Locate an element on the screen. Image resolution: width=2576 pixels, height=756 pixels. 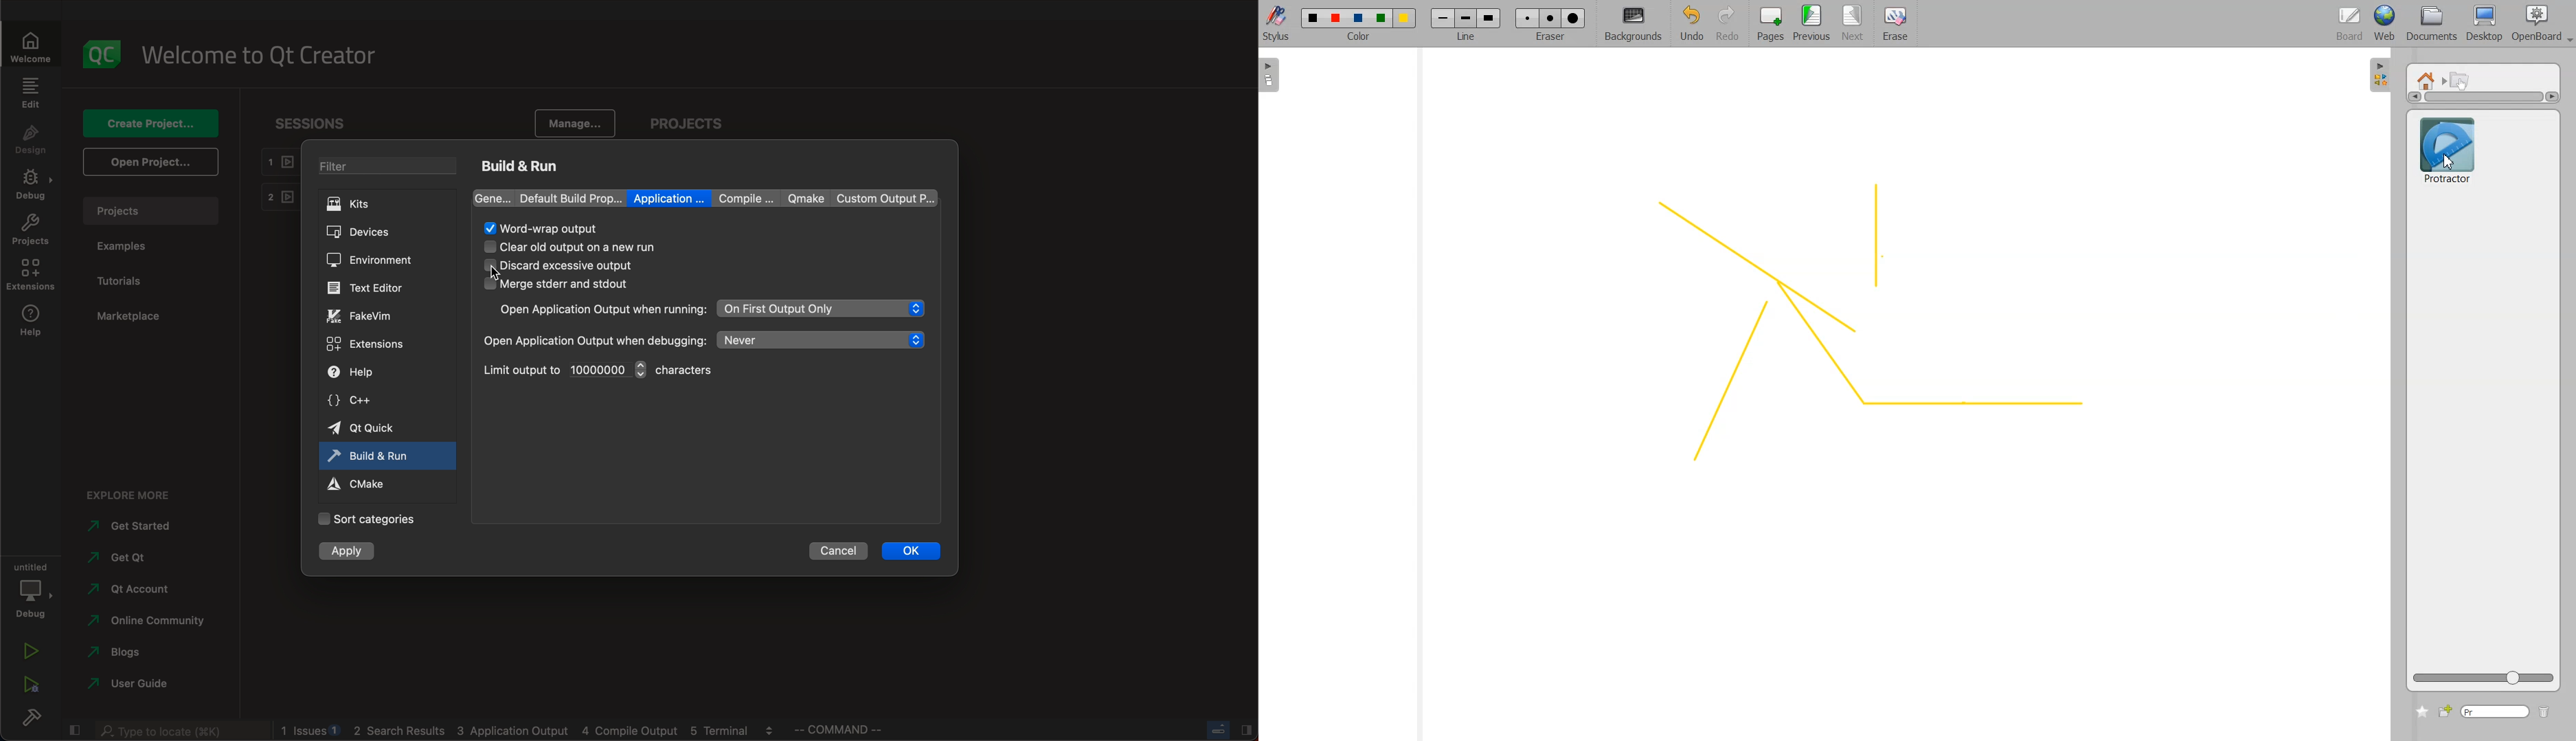
word rap  is located at coordinates (545, 229).